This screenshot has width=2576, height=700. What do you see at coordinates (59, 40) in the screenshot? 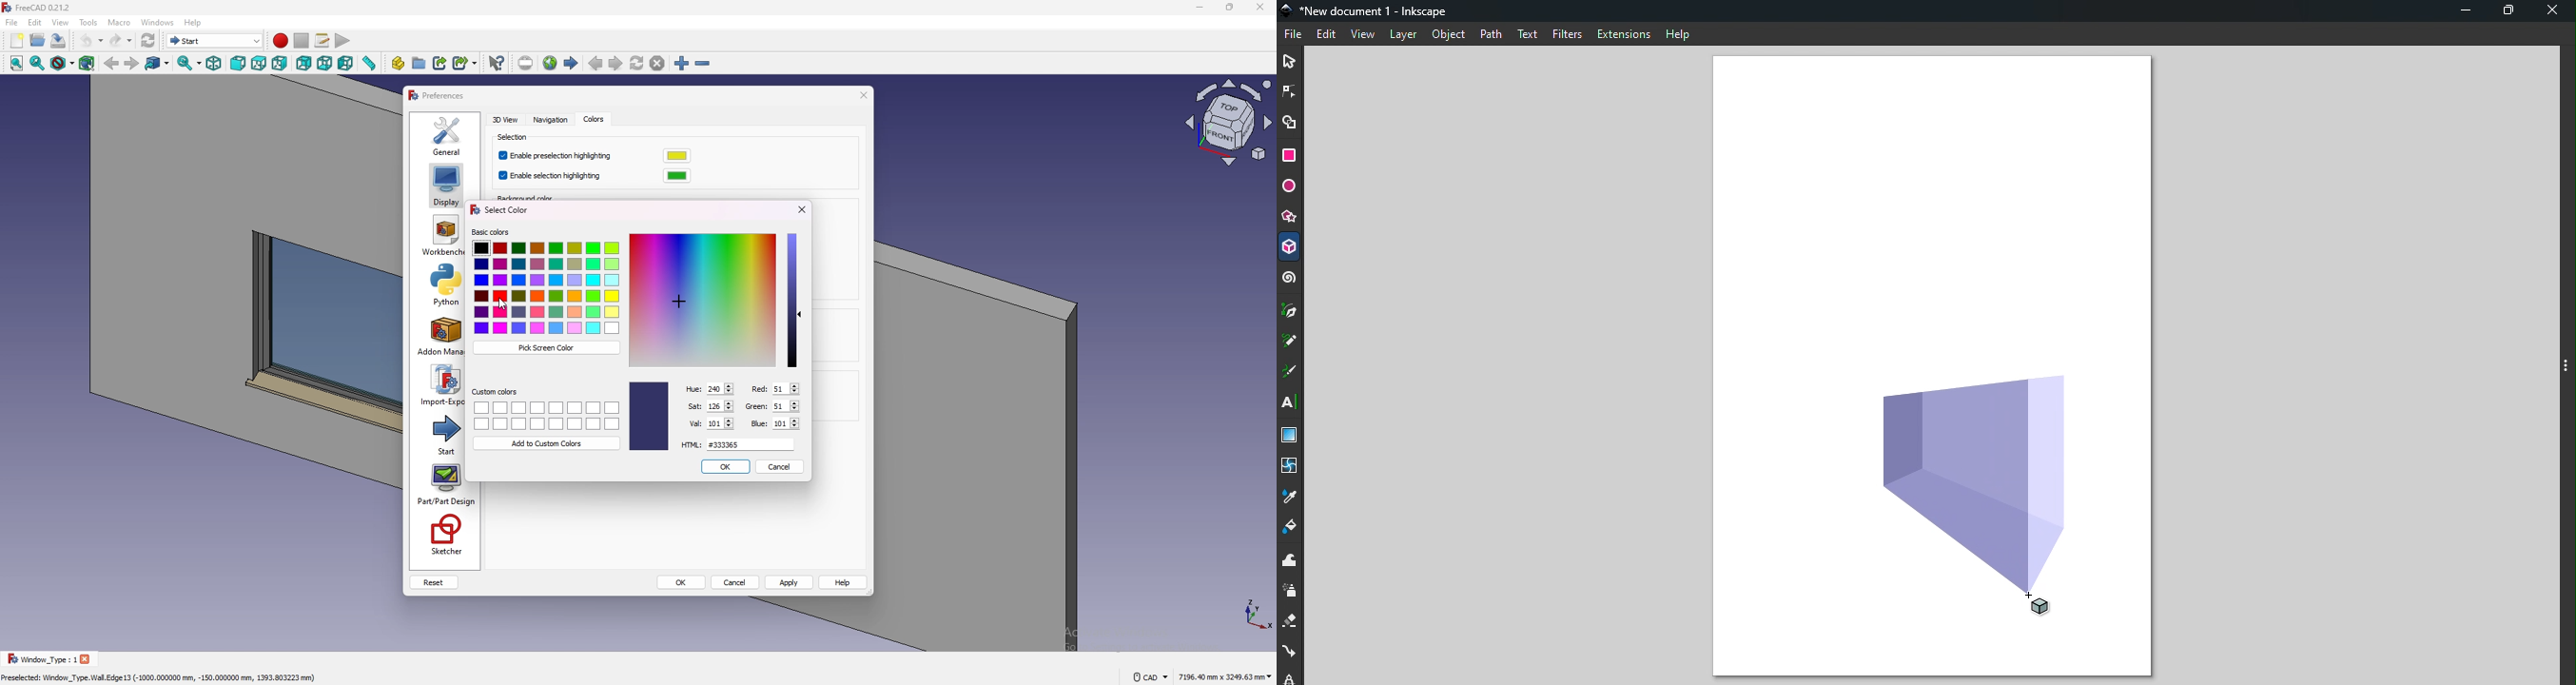
I see `save` at bounding box center [59, 40].